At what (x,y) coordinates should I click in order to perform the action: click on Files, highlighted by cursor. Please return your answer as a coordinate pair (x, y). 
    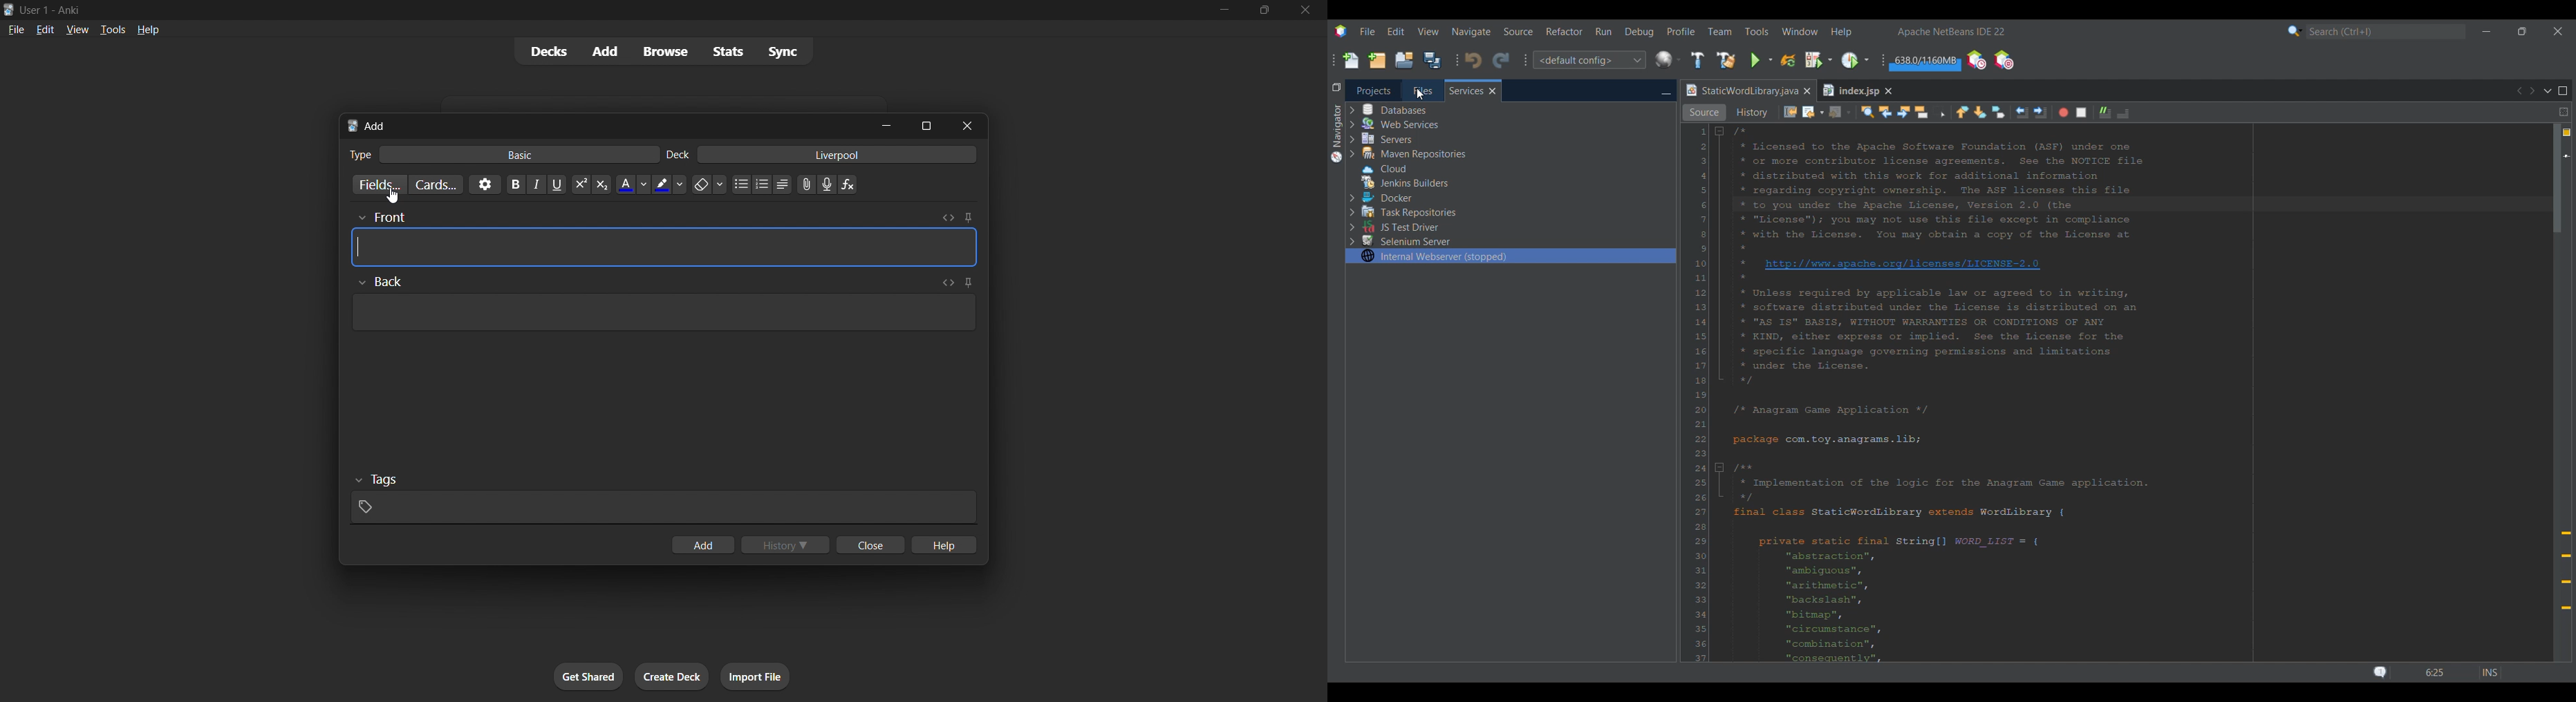
    Looking at the image, I should click on (1423, 90).